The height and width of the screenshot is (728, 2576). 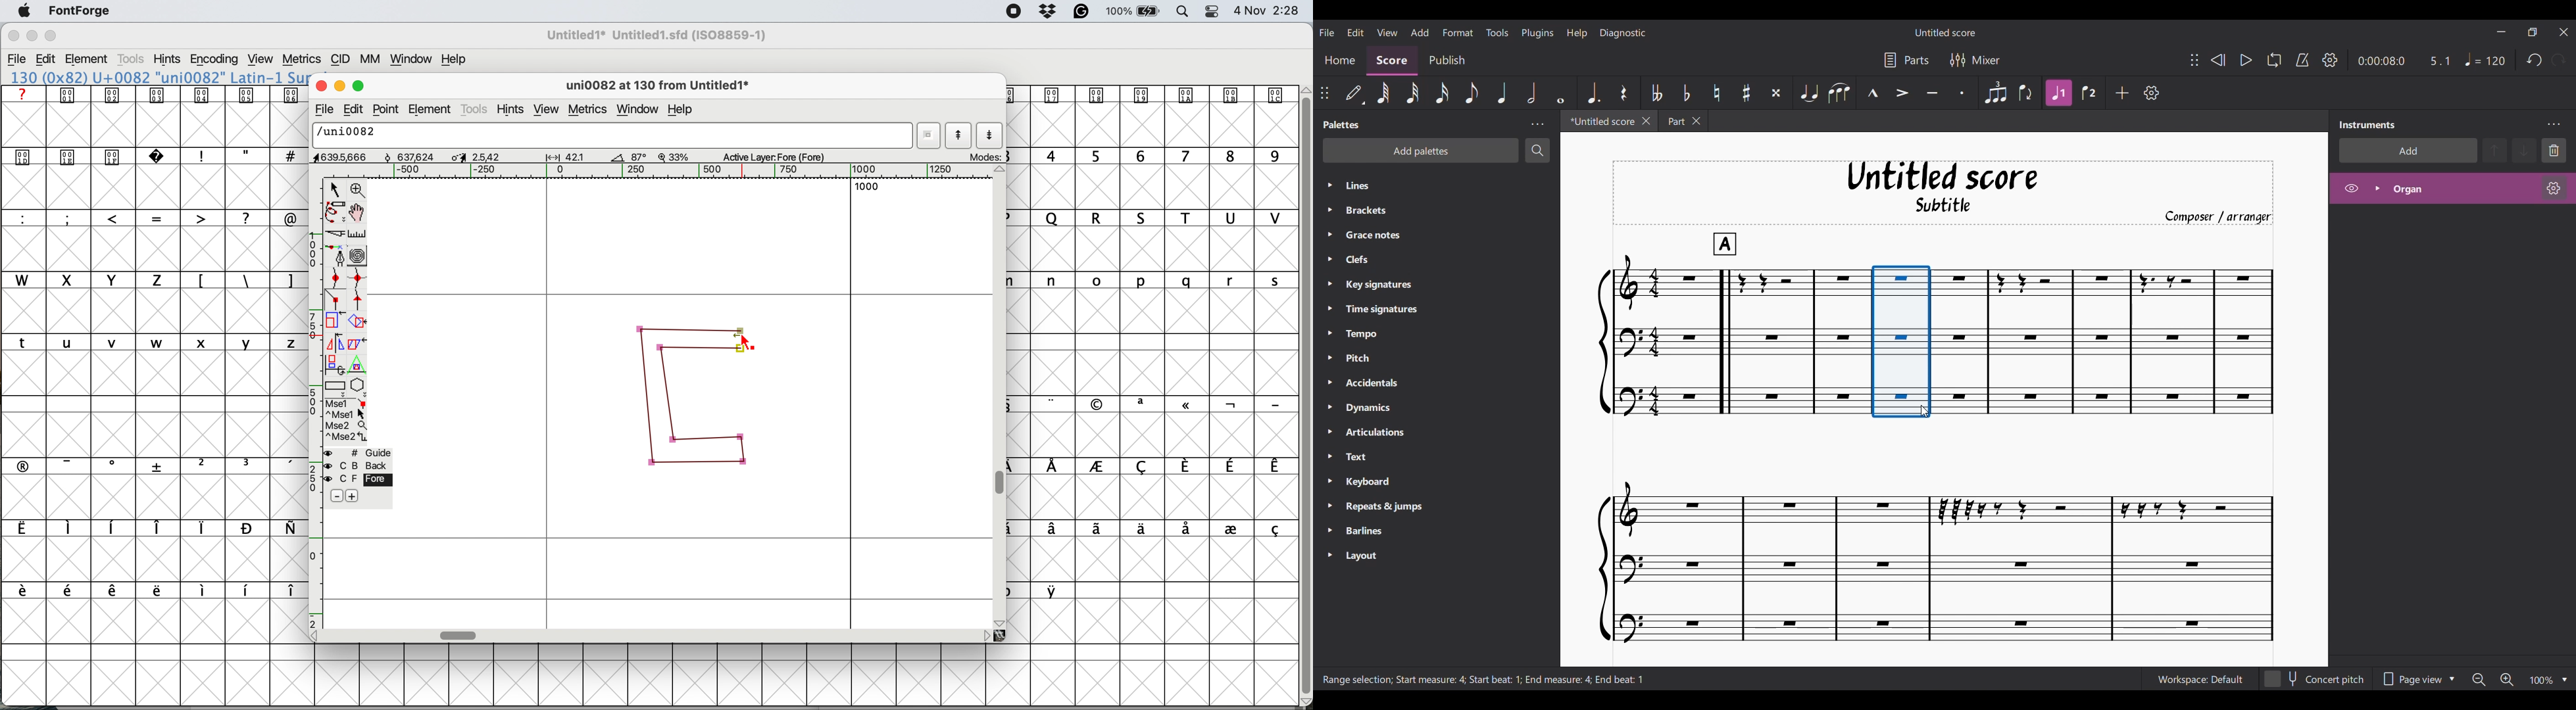 What do you see at coordinates (1746, 93) in the screenshot?
I see `Toggle sharp` at bounding box center [1746, 93].